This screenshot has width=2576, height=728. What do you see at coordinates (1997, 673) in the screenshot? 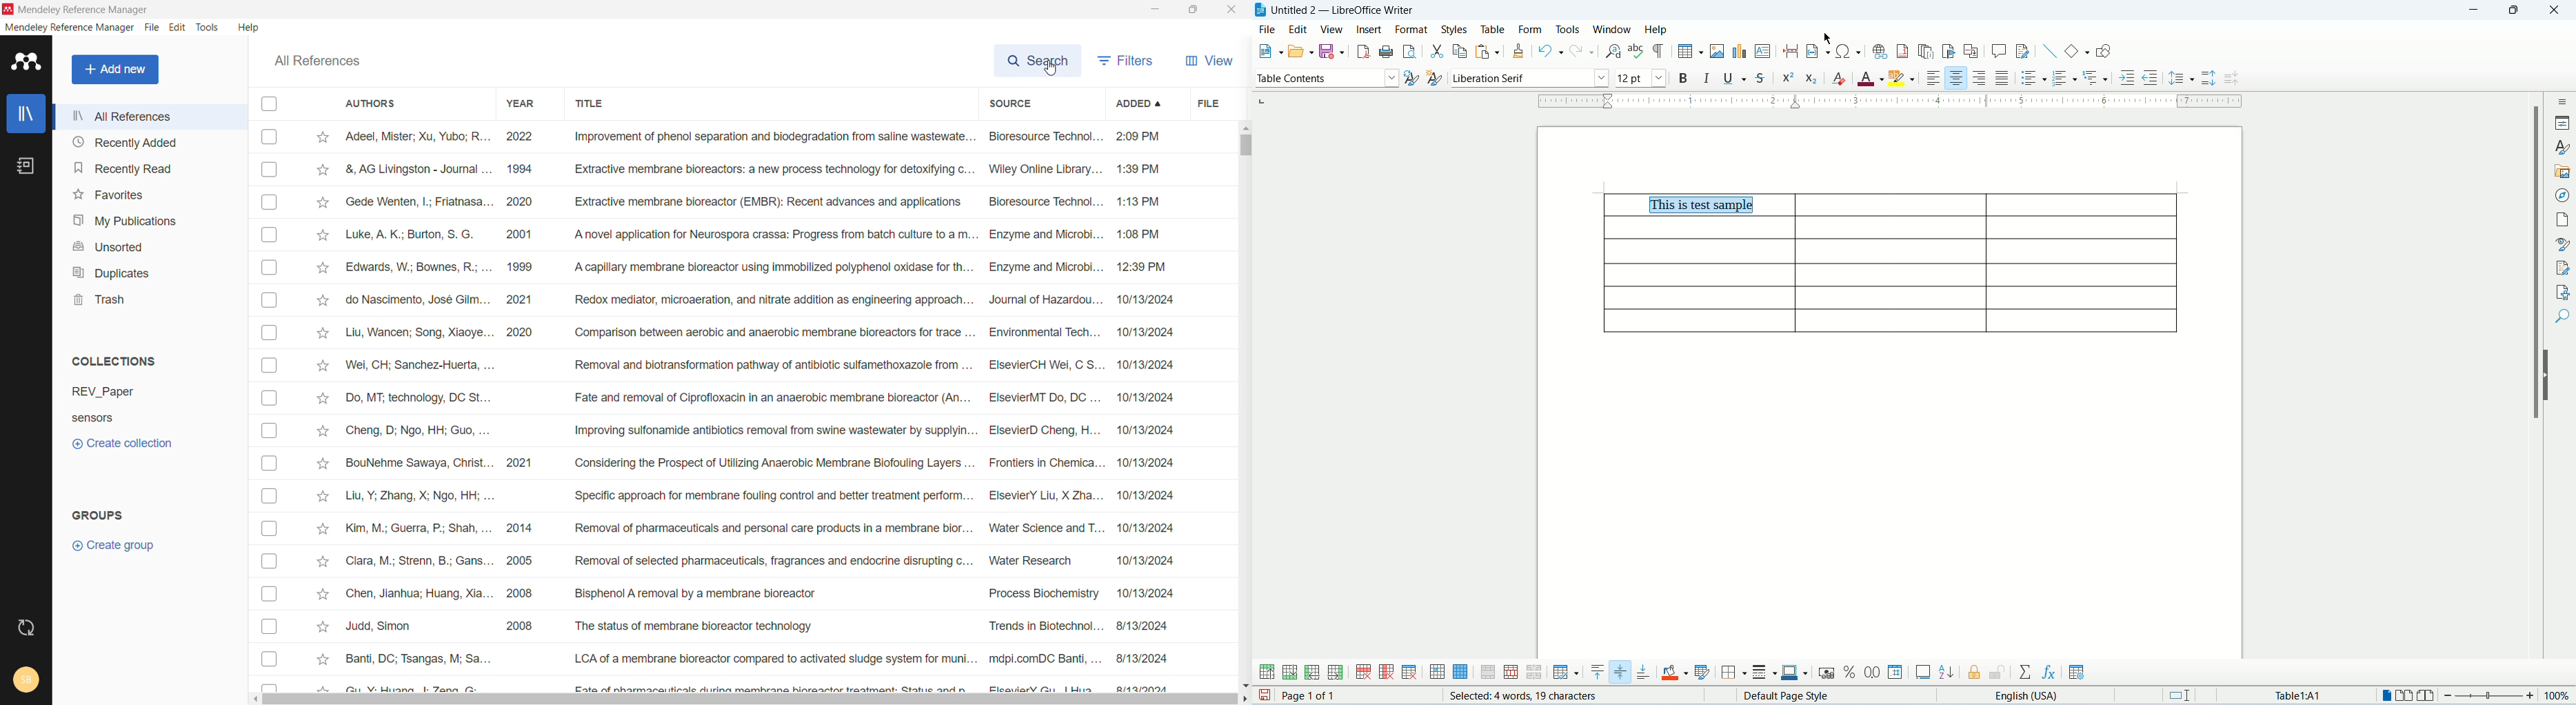
I see `unprotect cells` at bounding box center [1997, 673].